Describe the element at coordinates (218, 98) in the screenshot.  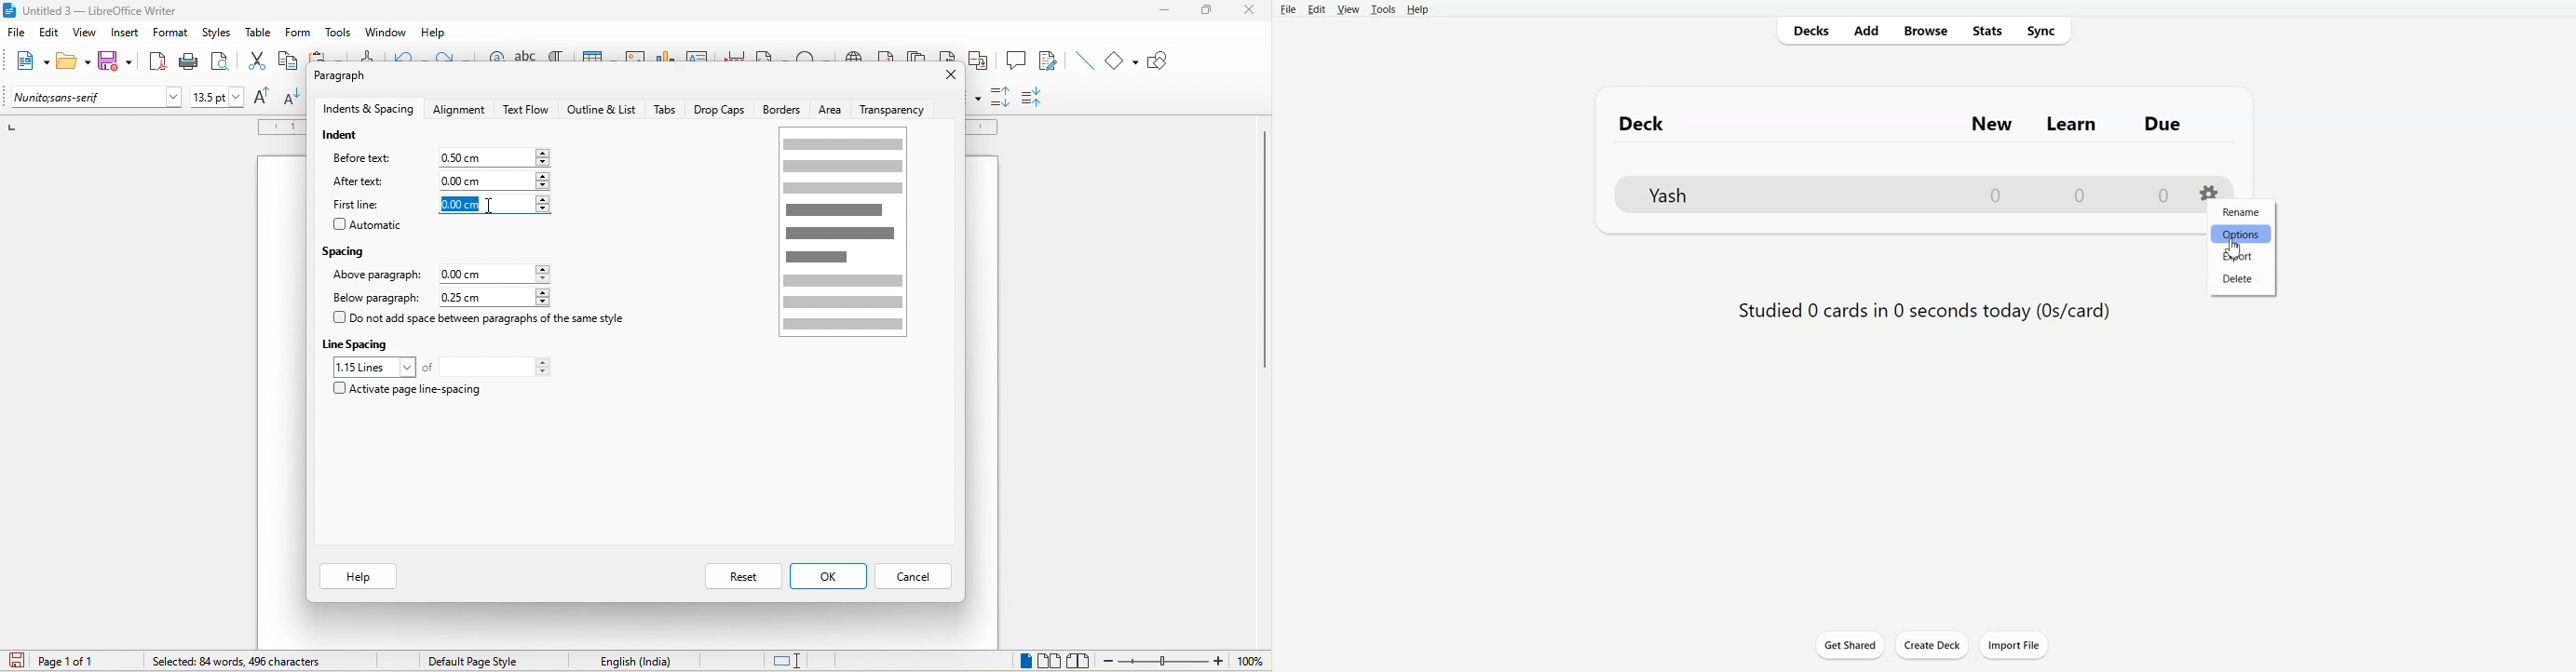
I see `font size` at that location.